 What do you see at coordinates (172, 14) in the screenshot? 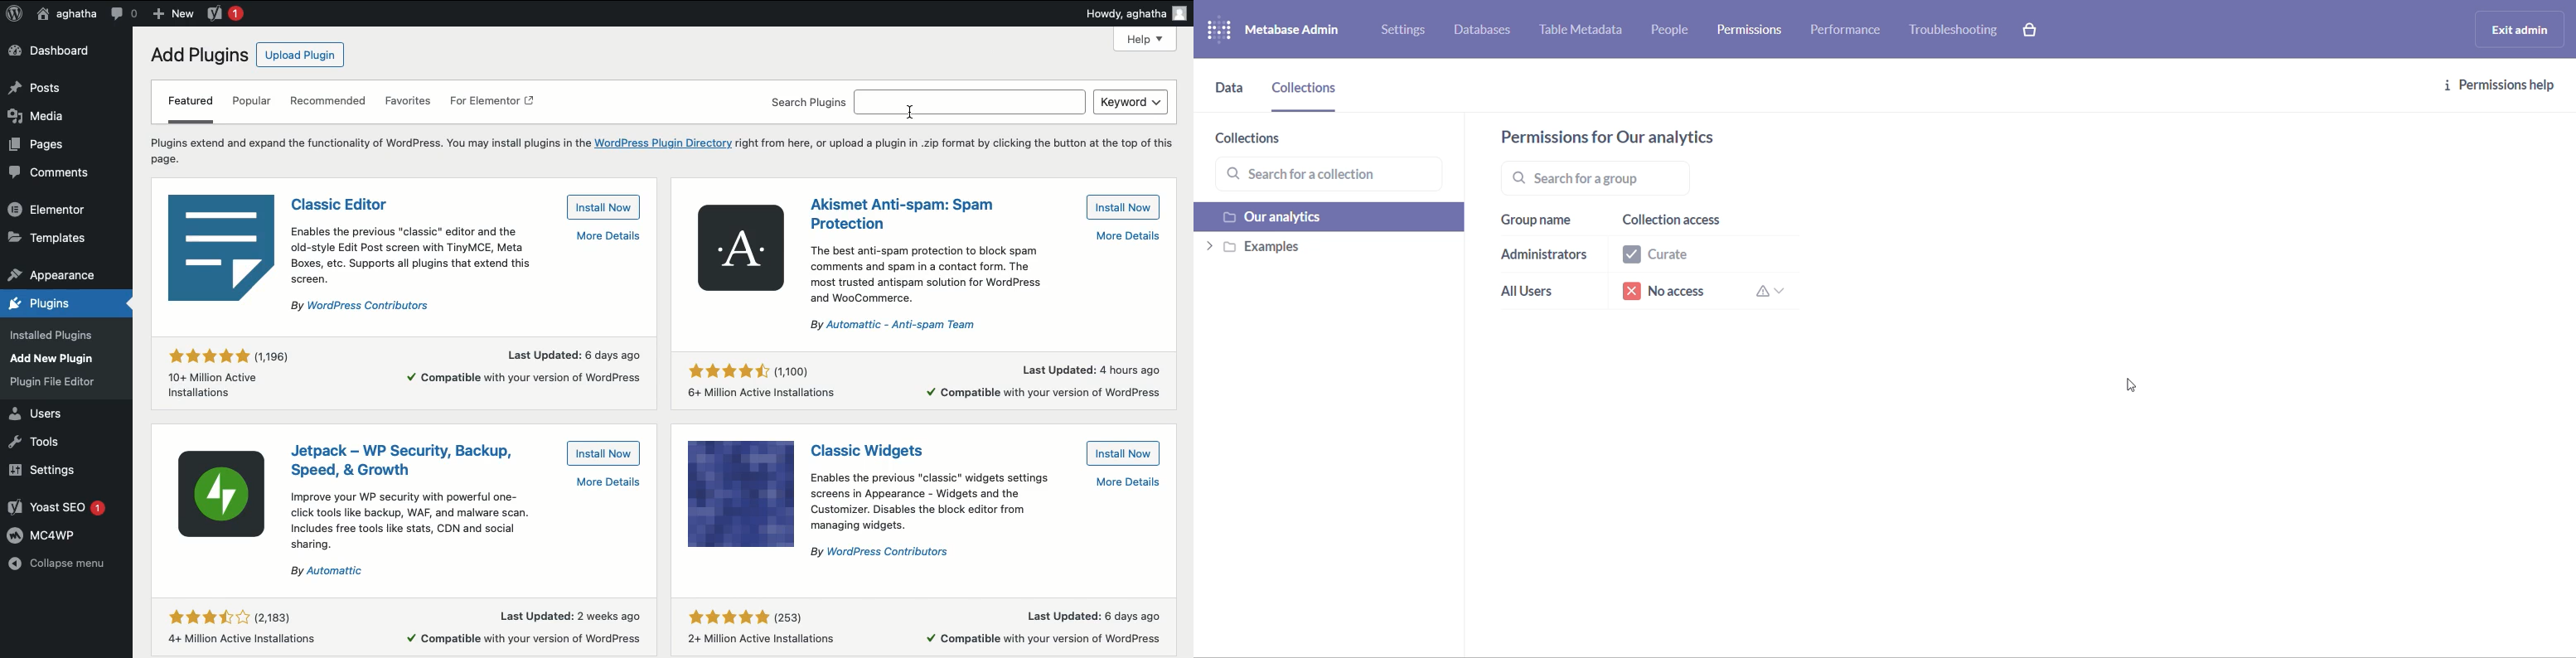
I see `New` at bounding box center [172, 14].